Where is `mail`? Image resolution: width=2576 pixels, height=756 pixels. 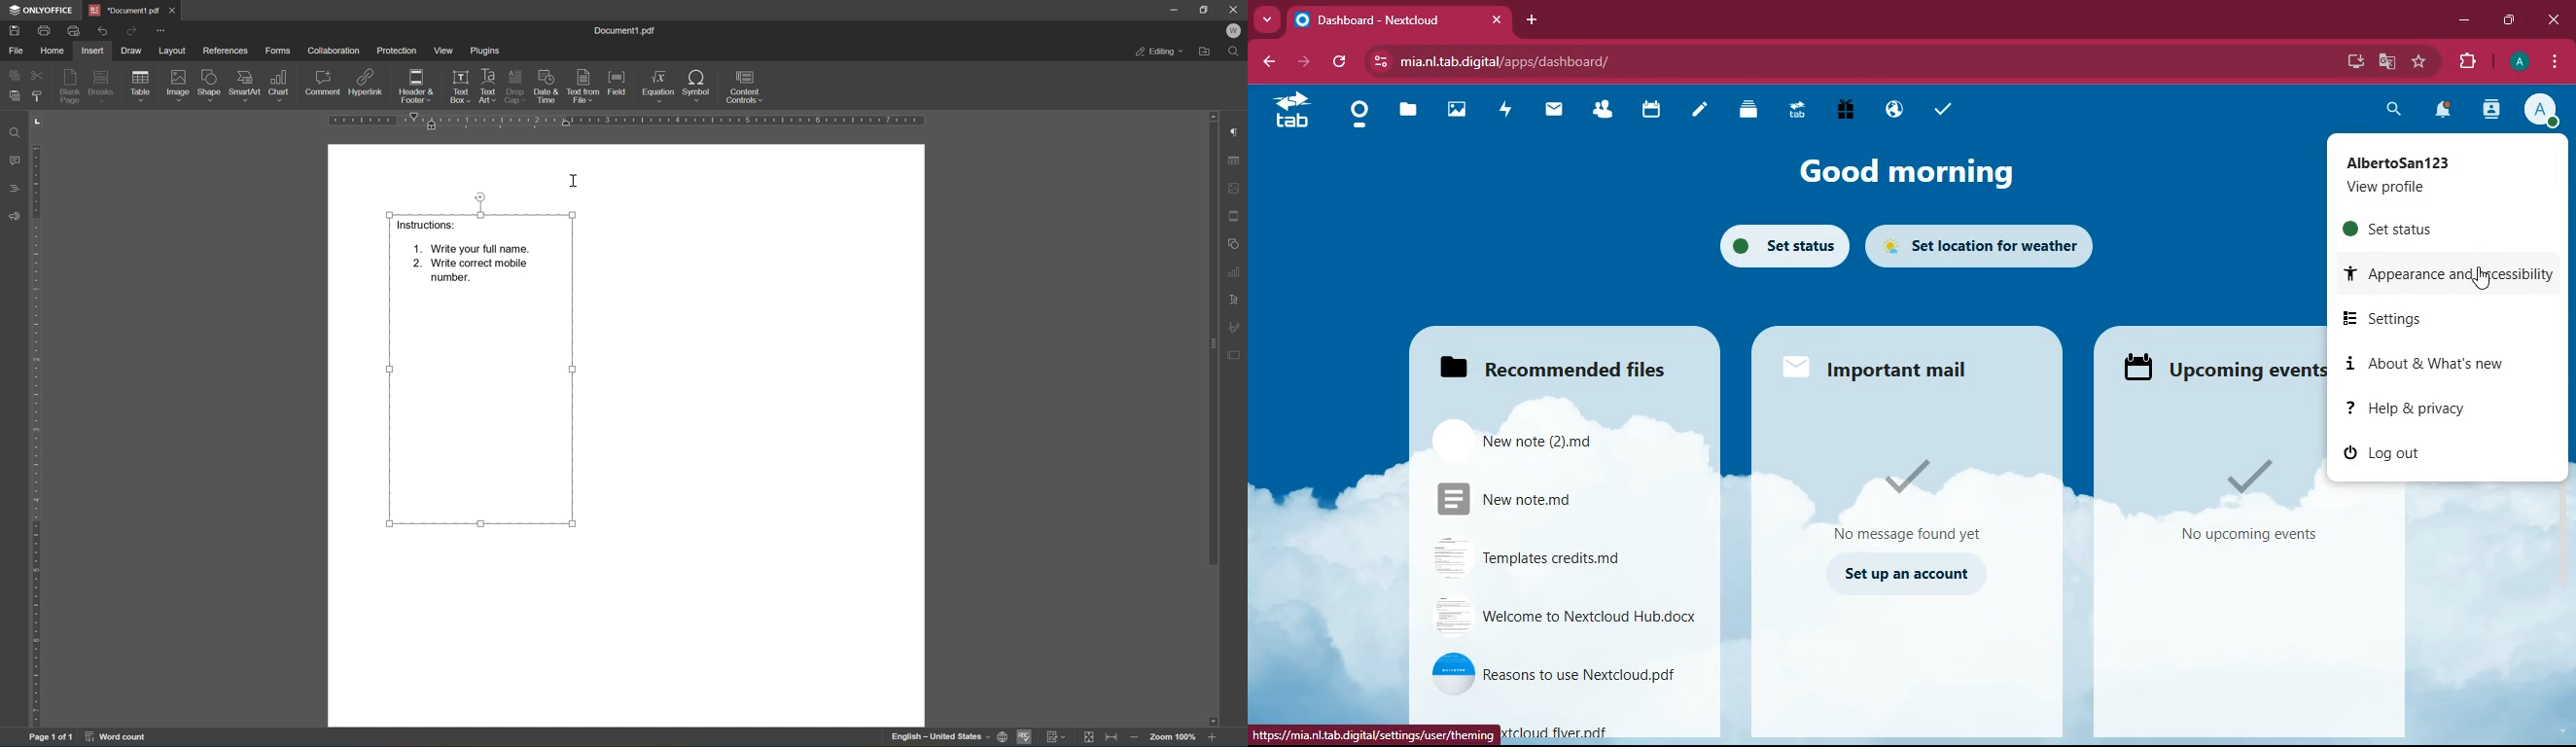
mail is located at coordinates (1555, 109).